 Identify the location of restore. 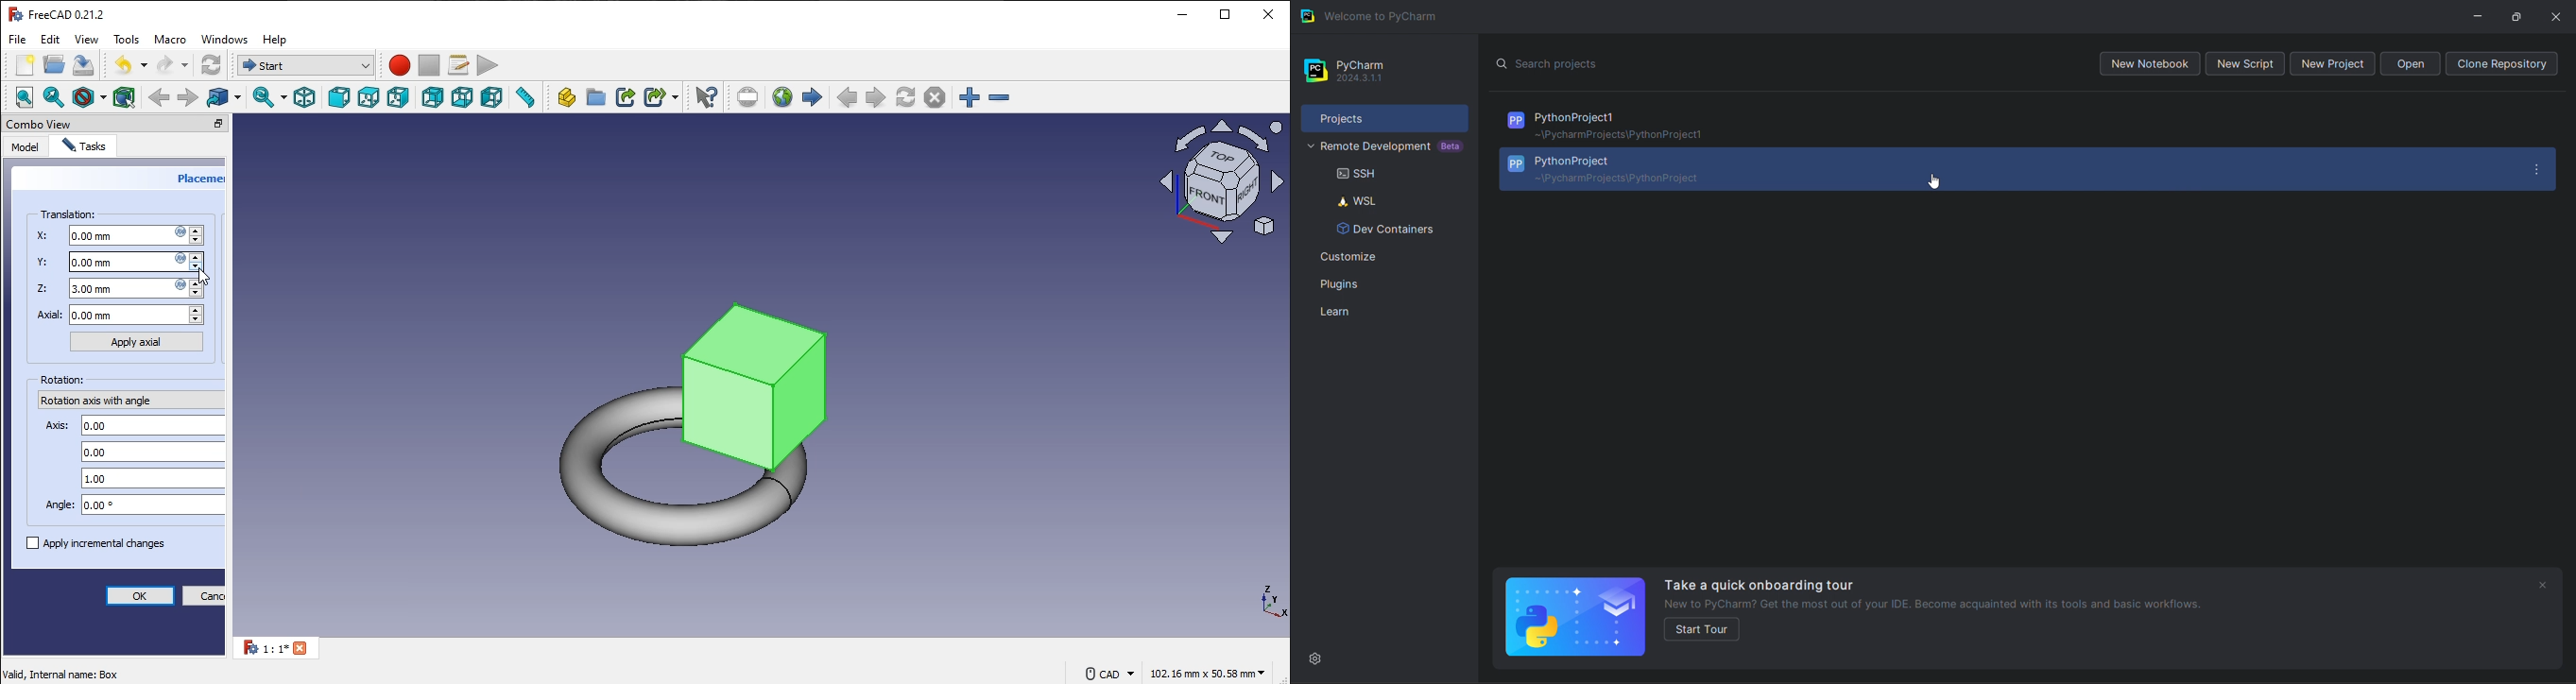
(197, 124).